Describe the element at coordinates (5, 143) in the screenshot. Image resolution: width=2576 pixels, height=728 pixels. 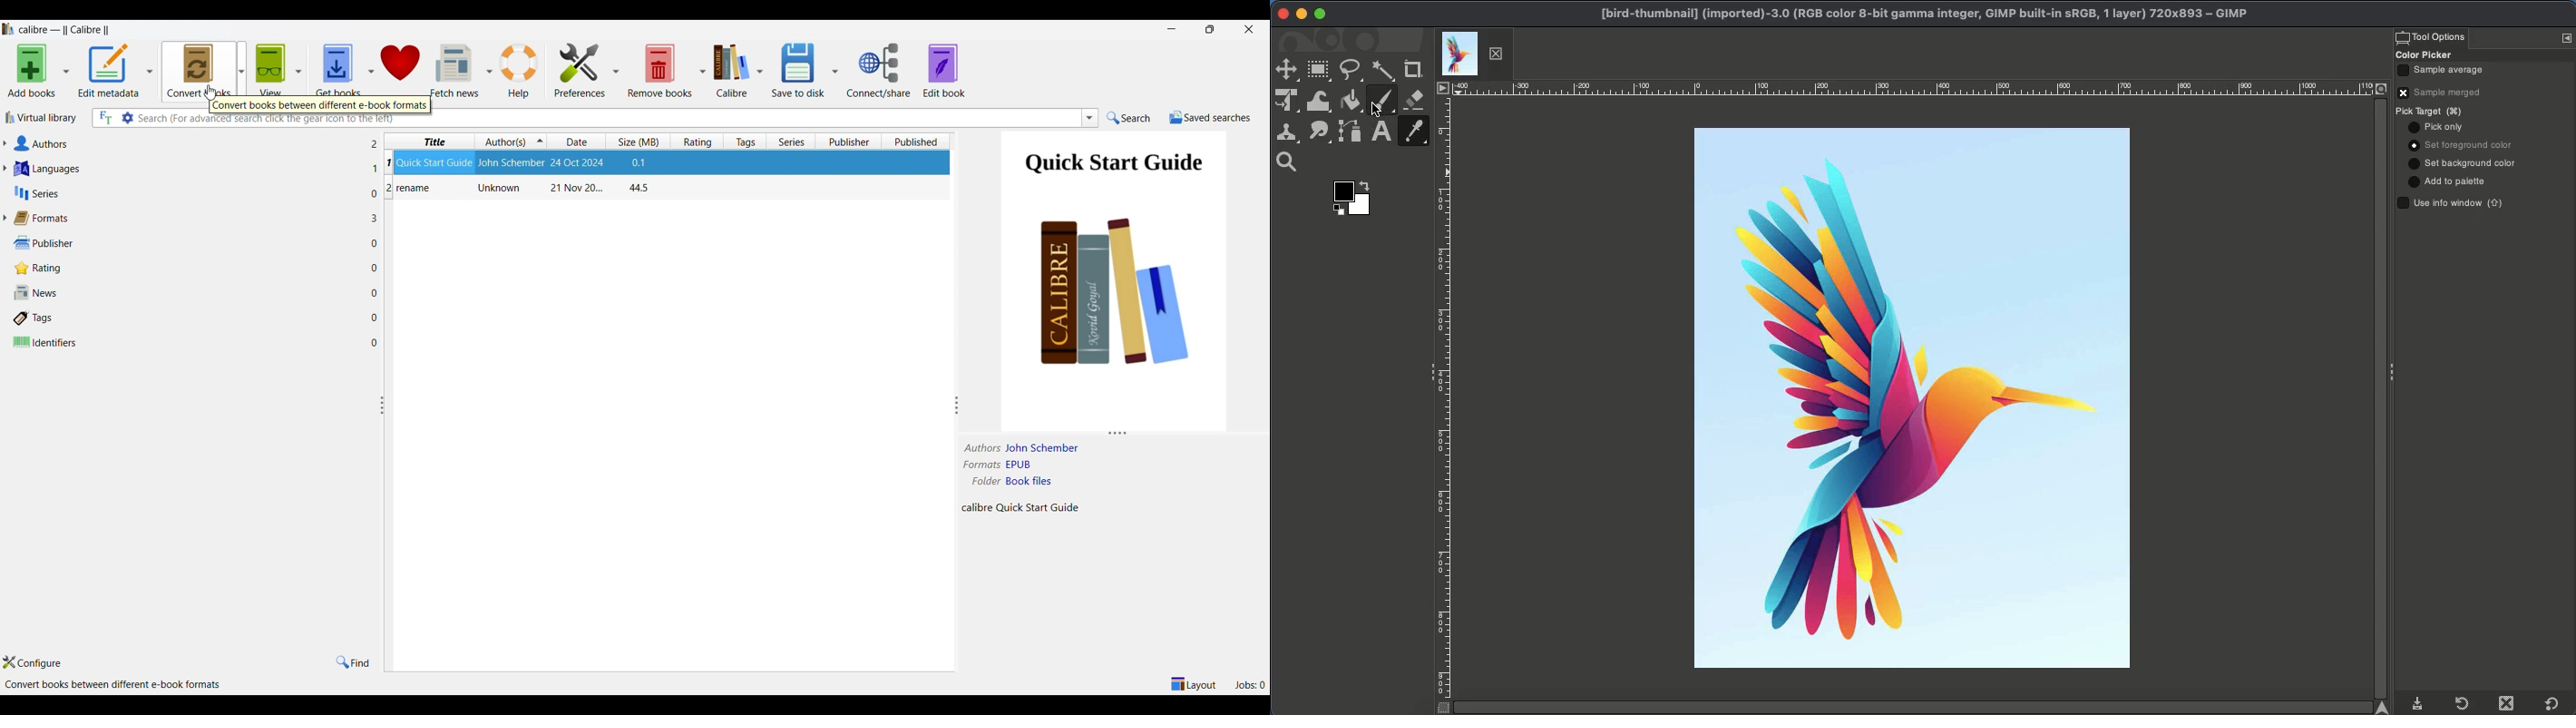
I see `Expand authors` at that location.